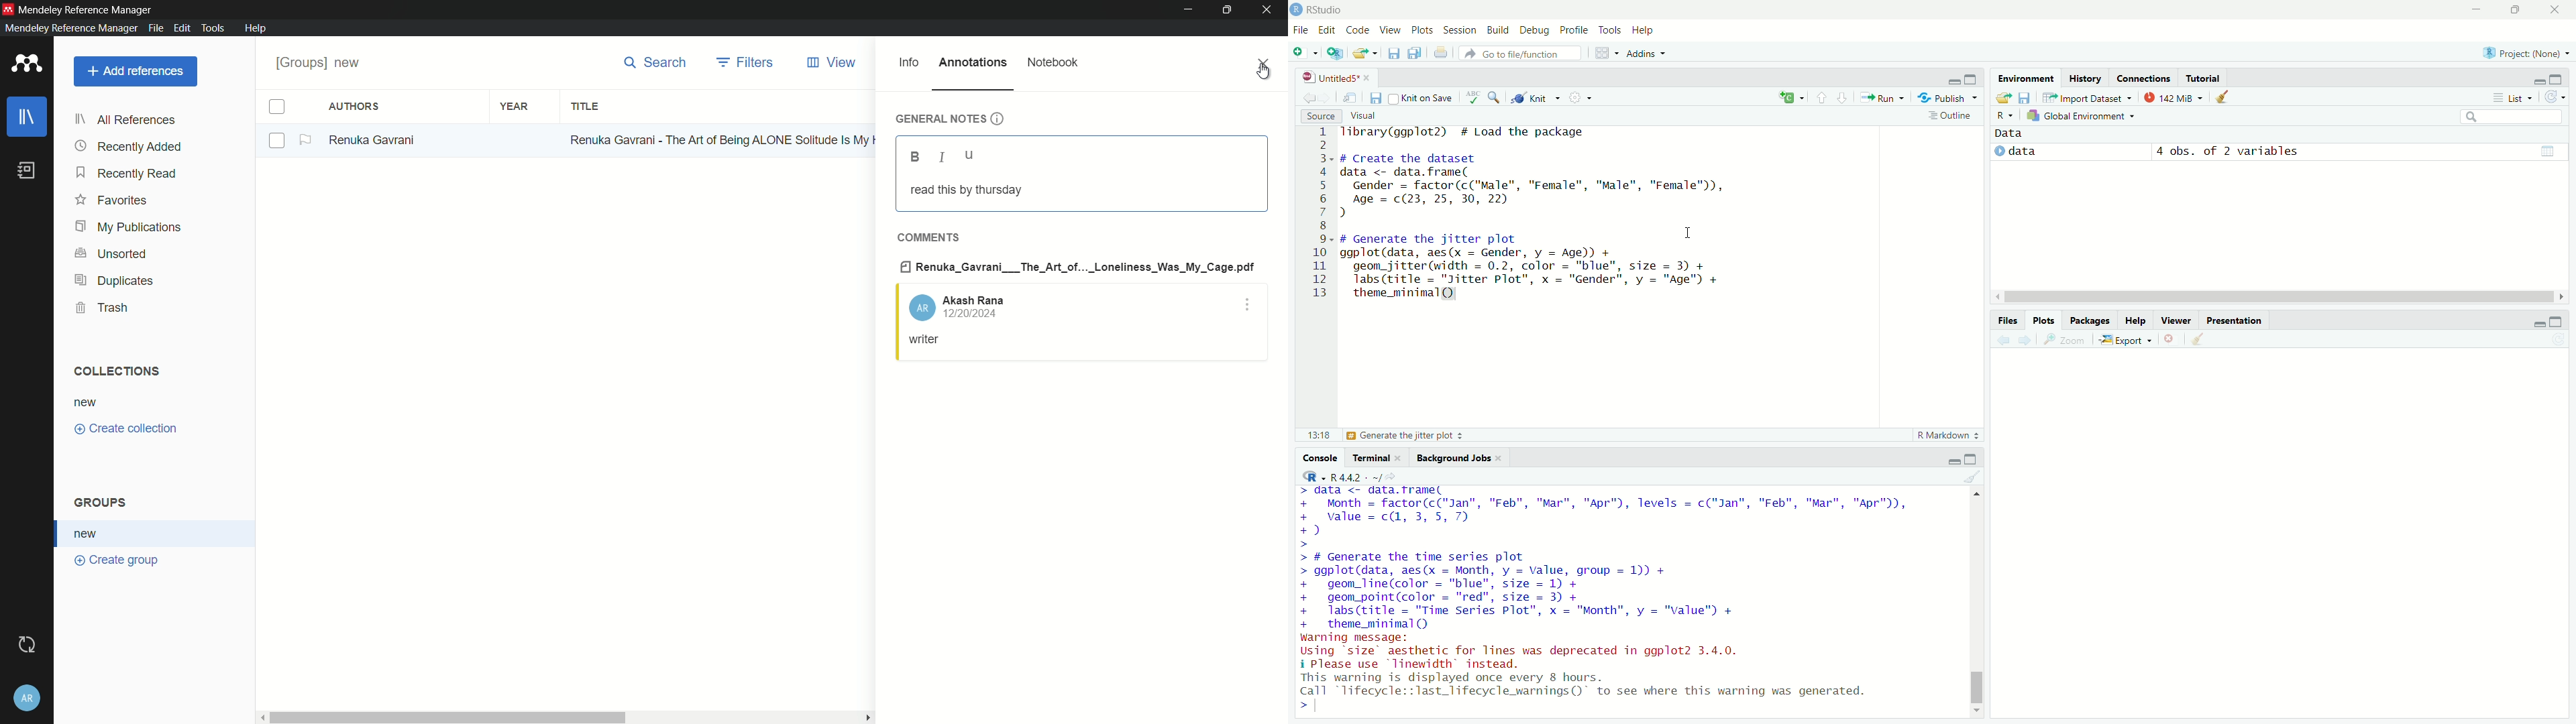 This screenshot has width=2576, height=728. What do you see at coordinates (2137, 322) in the screenshot?
I see `help` at bounding box center [2137, 322].